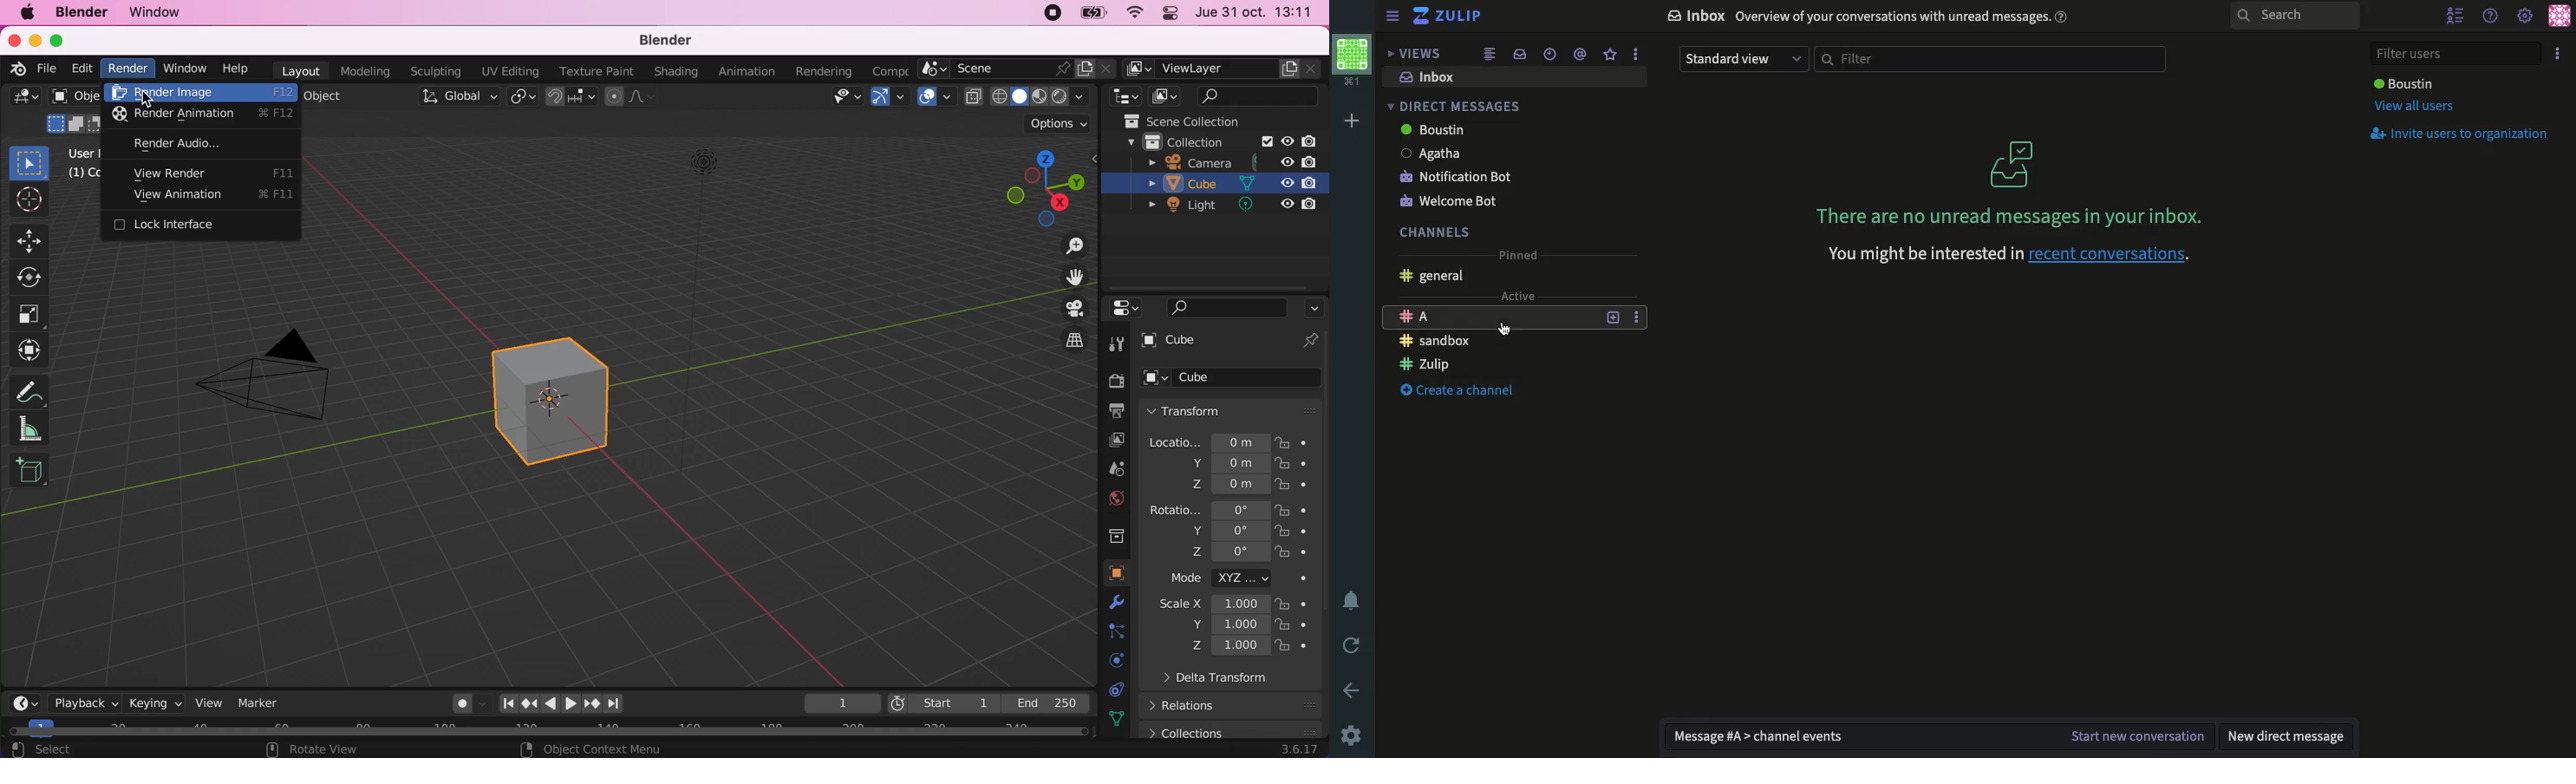 The image size is (2576, 784). Describe the element at coordinates (672, 37) in the screenshot. I see `blender` at that location.